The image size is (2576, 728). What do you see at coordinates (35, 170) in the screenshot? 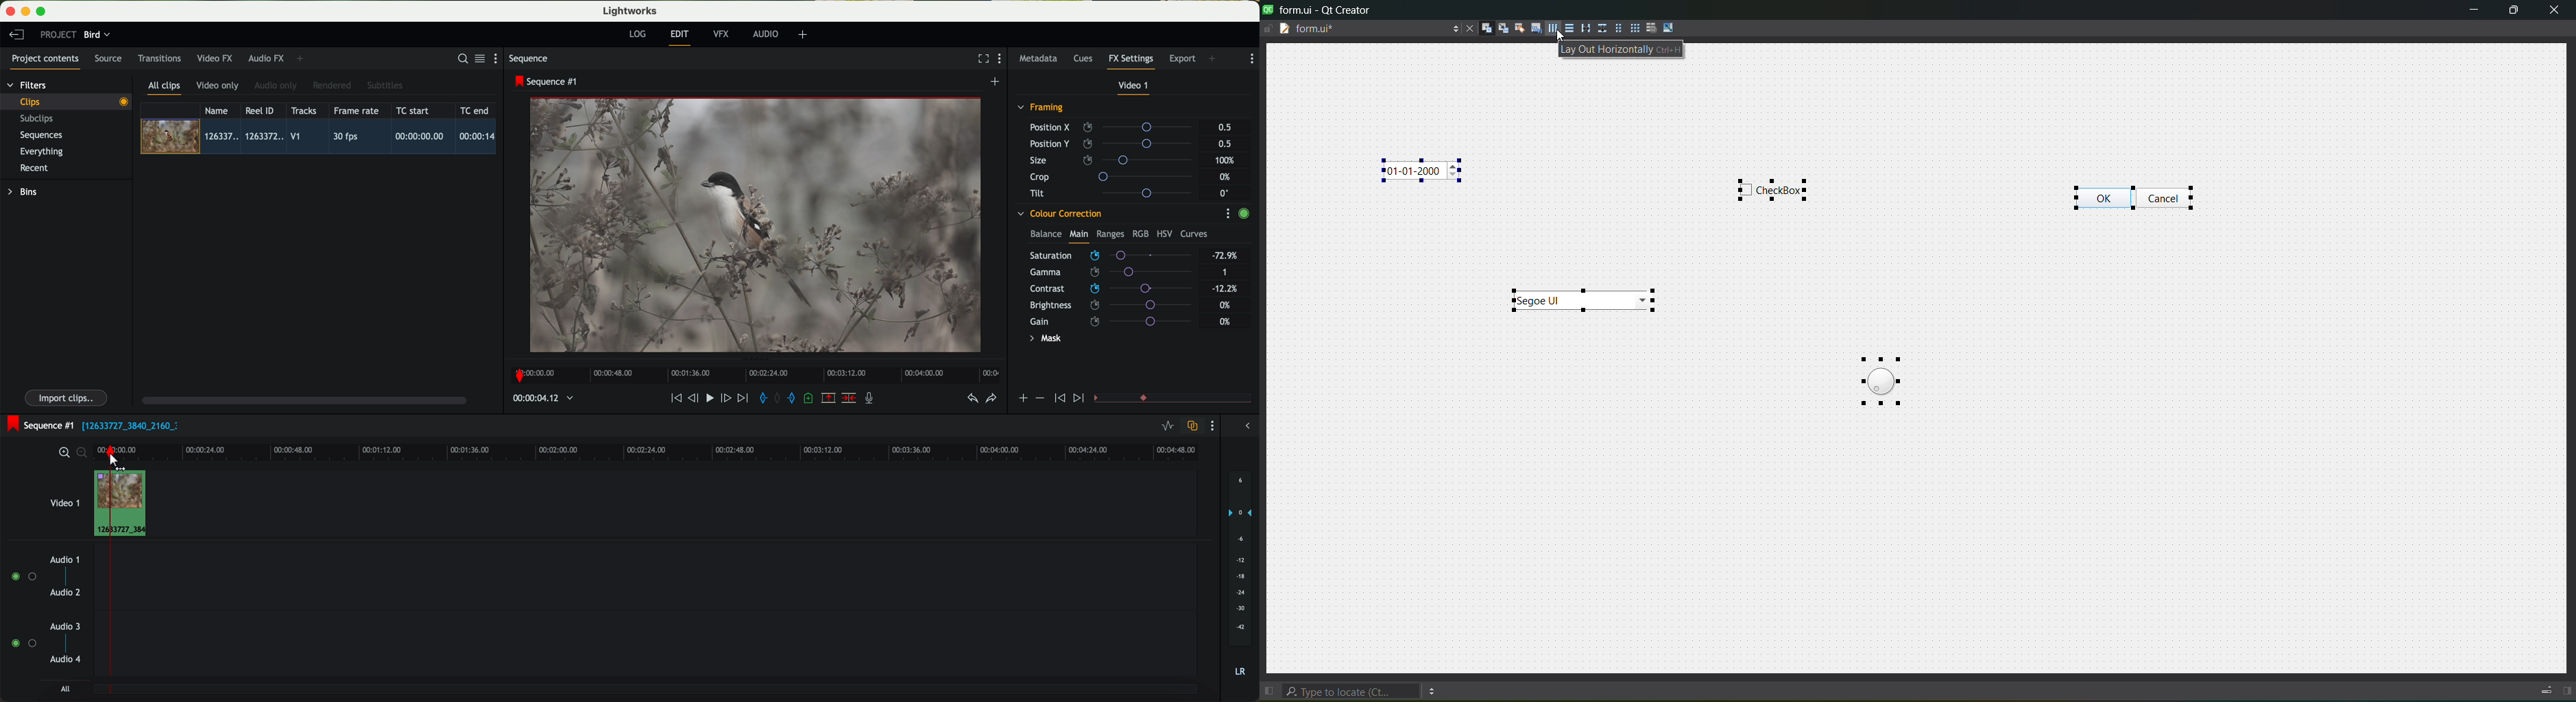
I see `recent` at bounding box center [35, 170].